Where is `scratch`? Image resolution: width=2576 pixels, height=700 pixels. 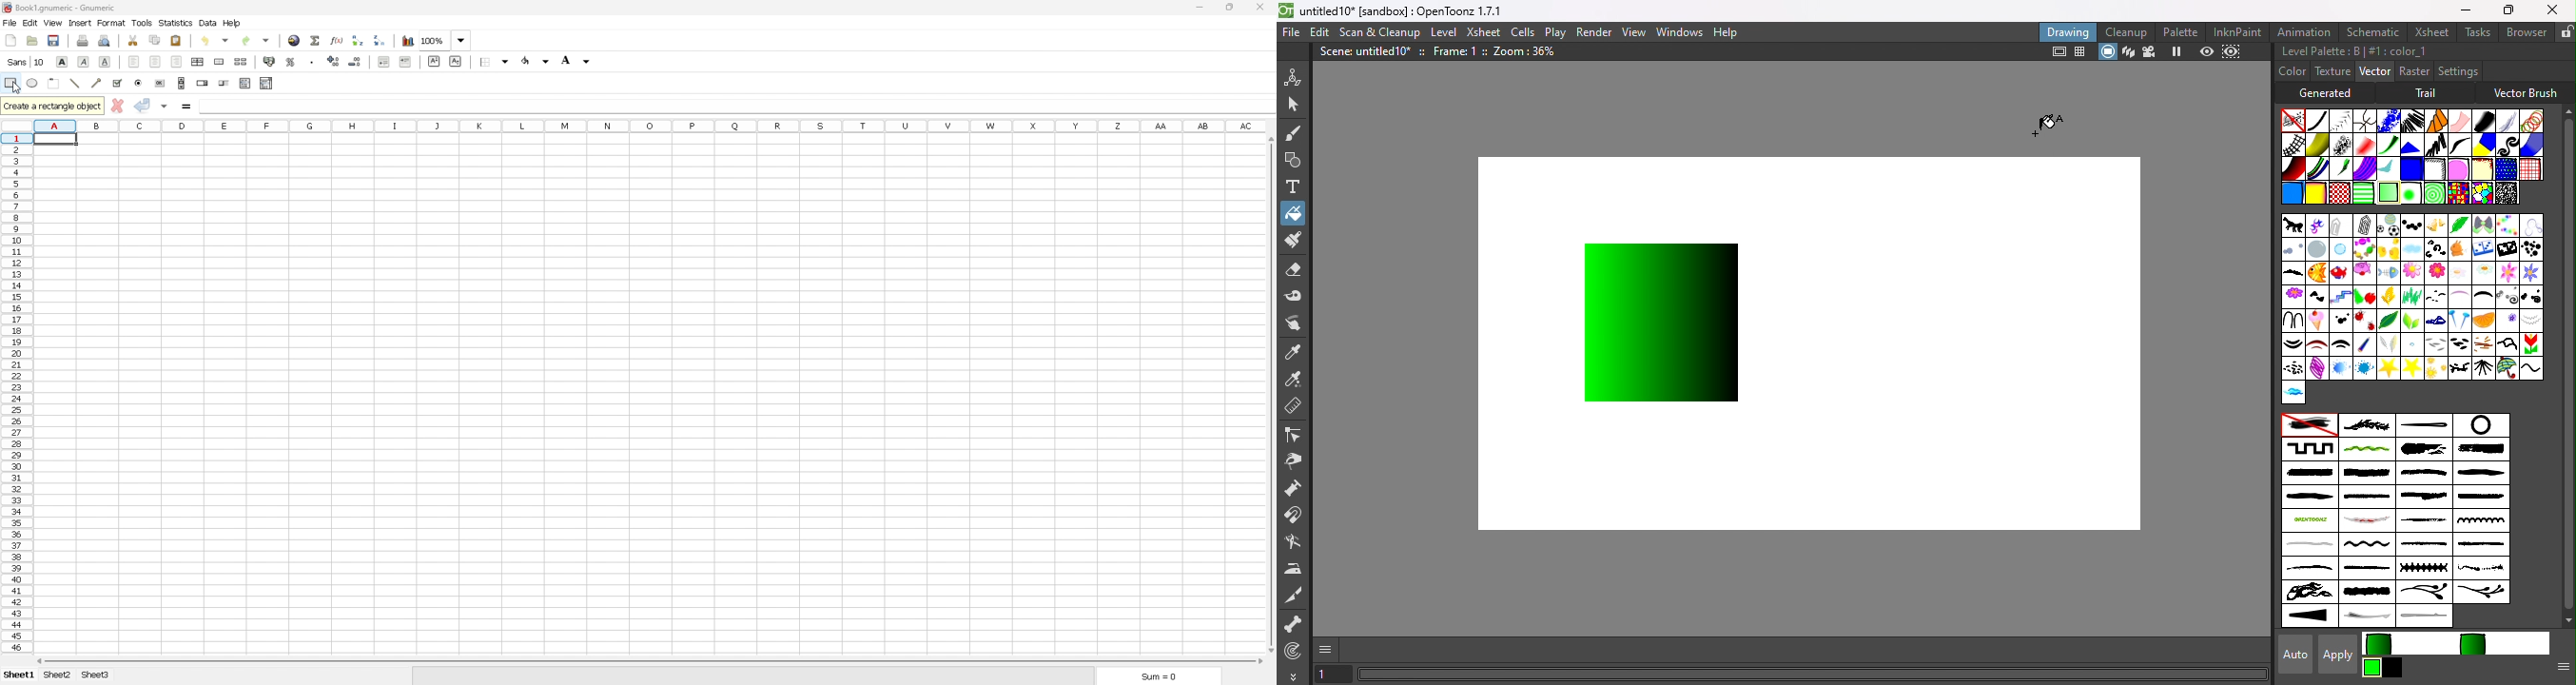 scratch is located at coordinates (2364, 521).